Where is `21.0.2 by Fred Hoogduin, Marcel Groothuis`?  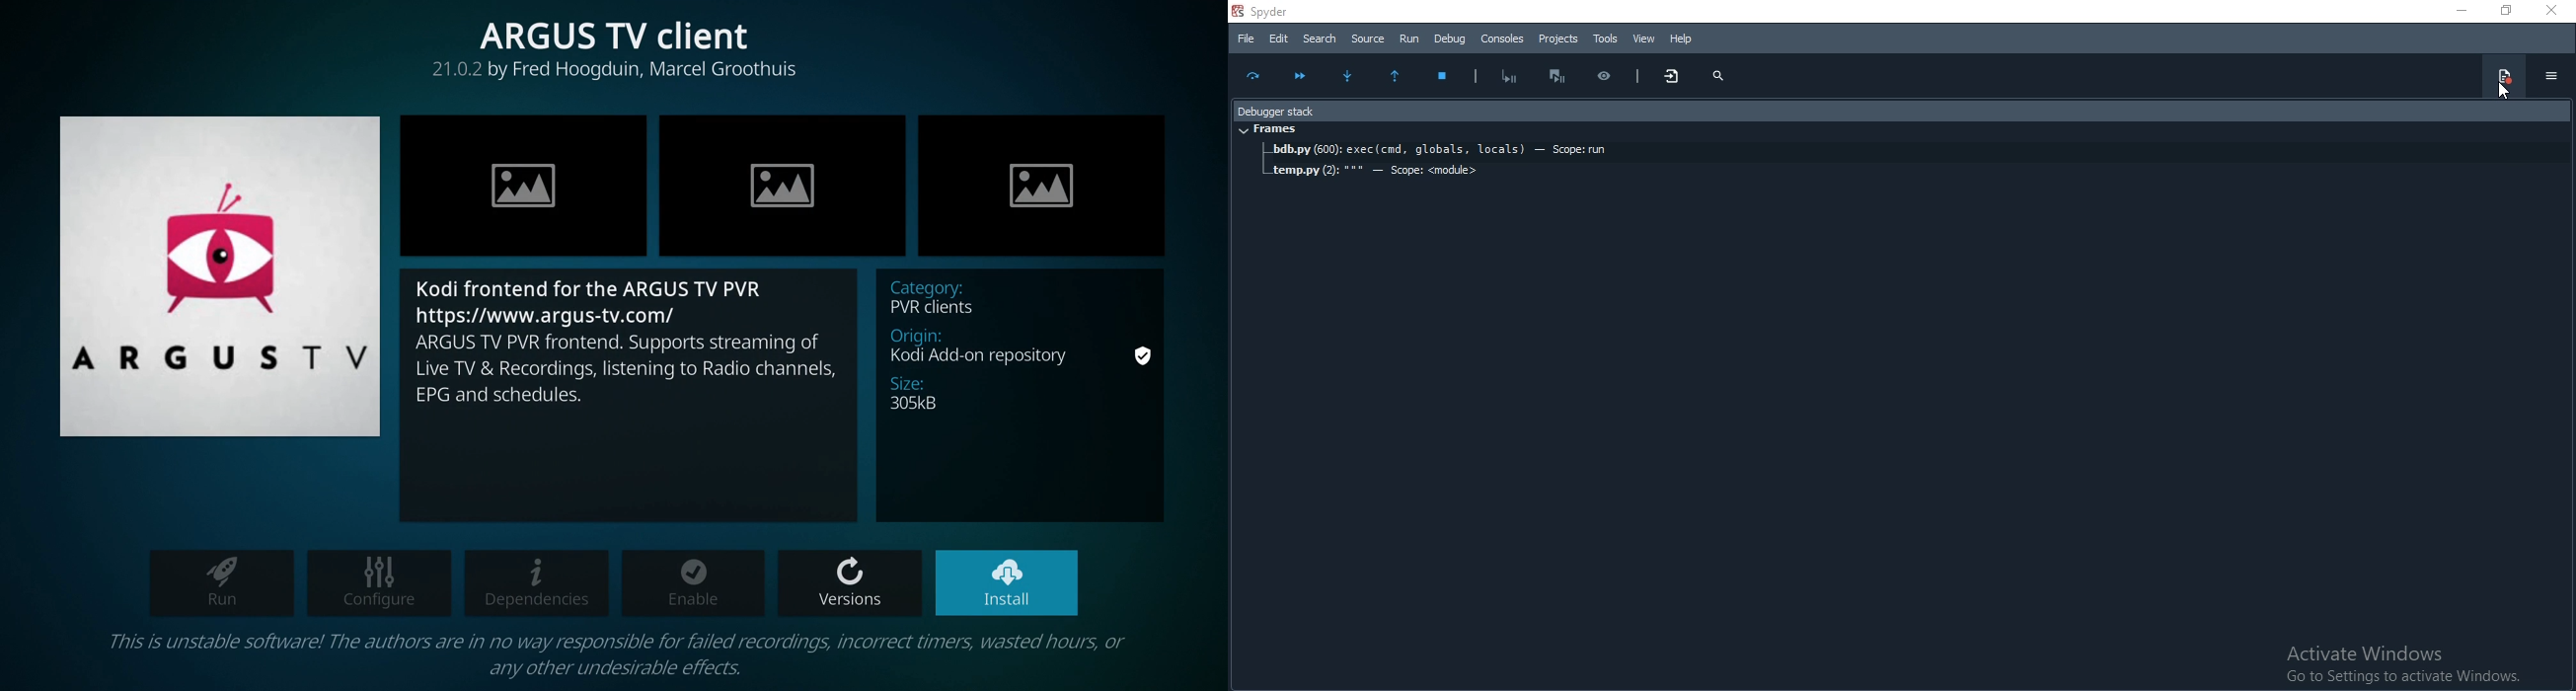 21.0.2 by Fred Hoogduin, Marcel Groothuis is located at coordinates (621, 73).